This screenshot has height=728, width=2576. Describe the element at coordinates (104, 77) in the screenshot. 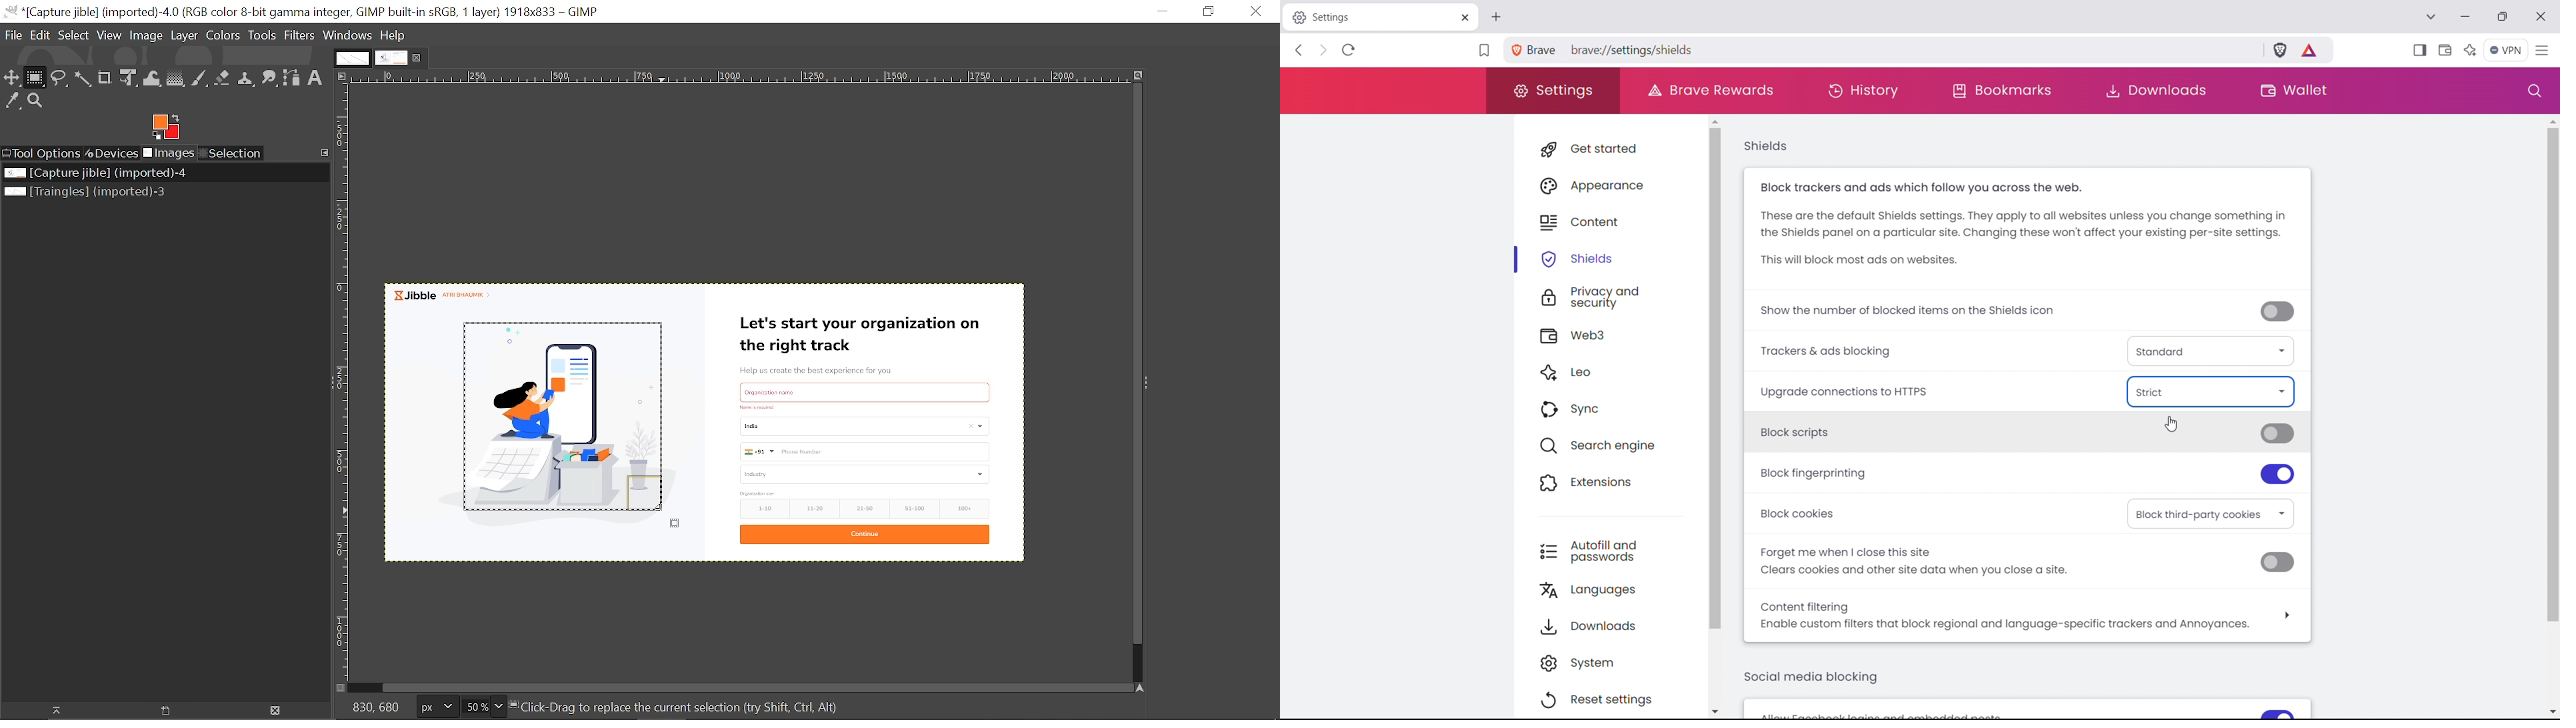

I see `Crop tool` at that location.